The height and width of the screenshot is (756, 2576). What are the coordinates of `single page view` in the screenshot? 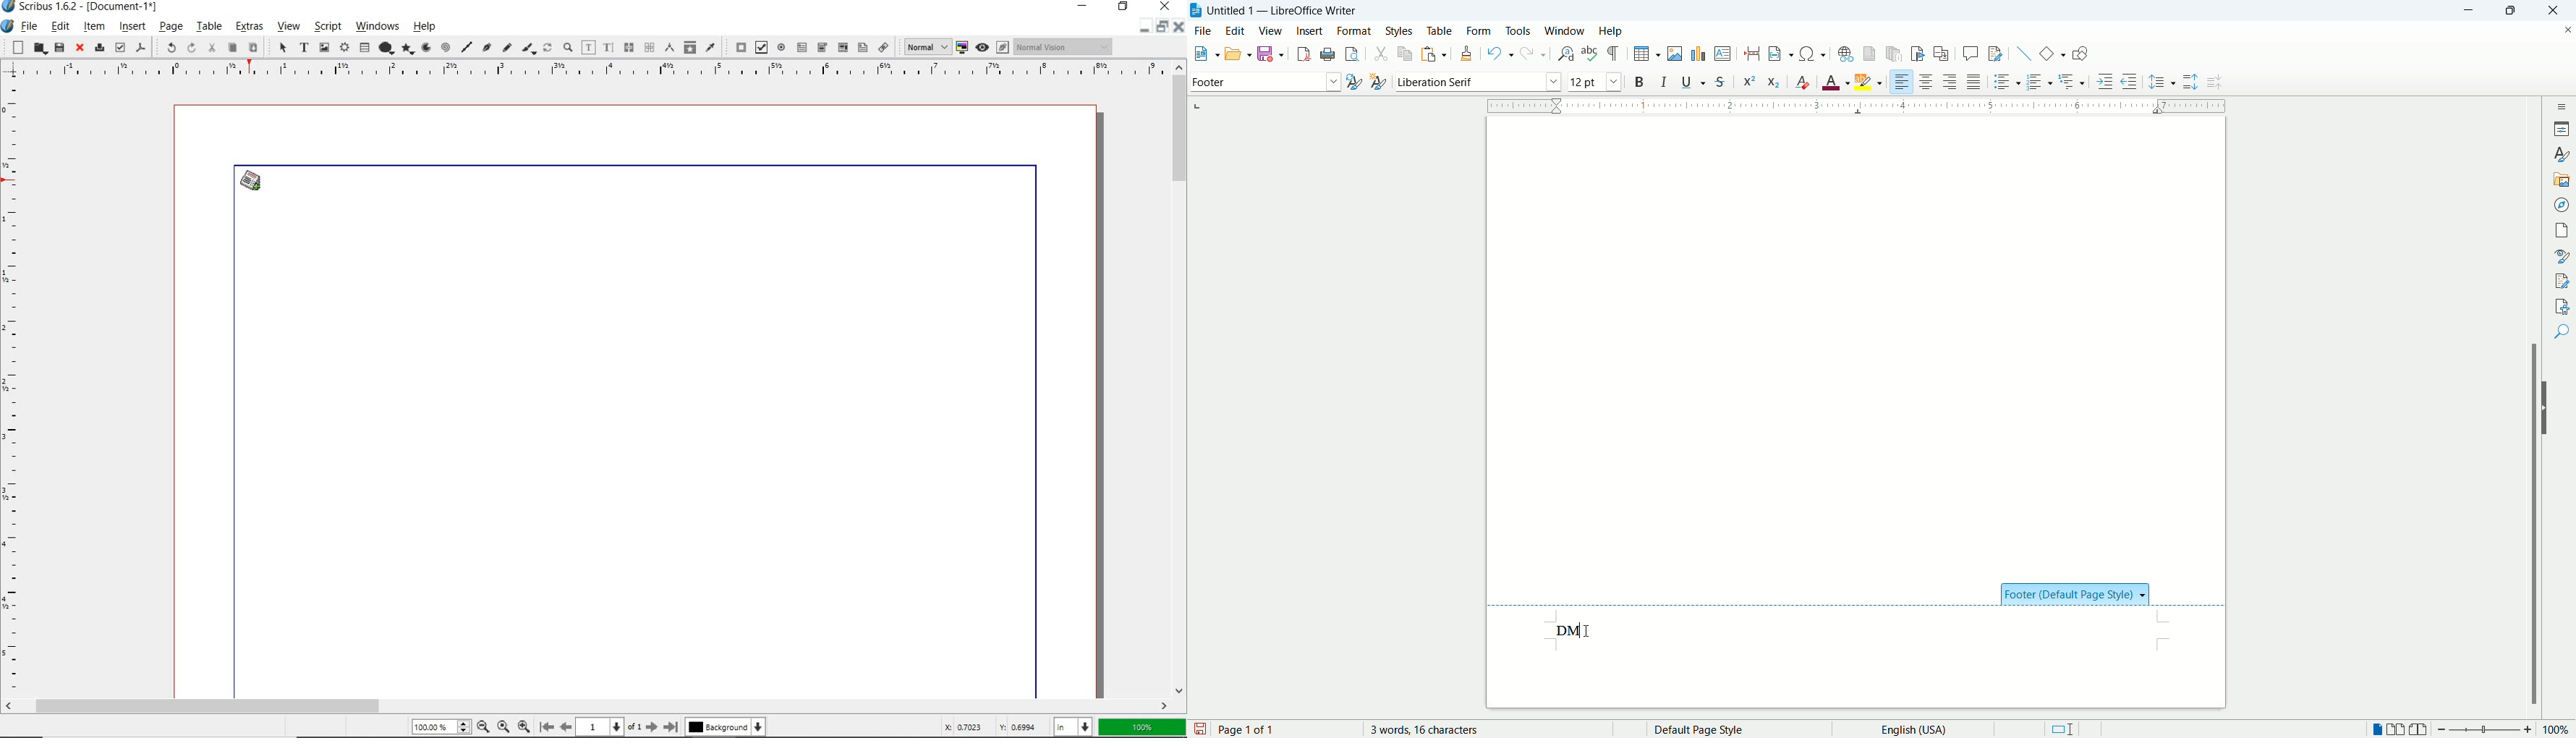 It's located at (2379, 731).